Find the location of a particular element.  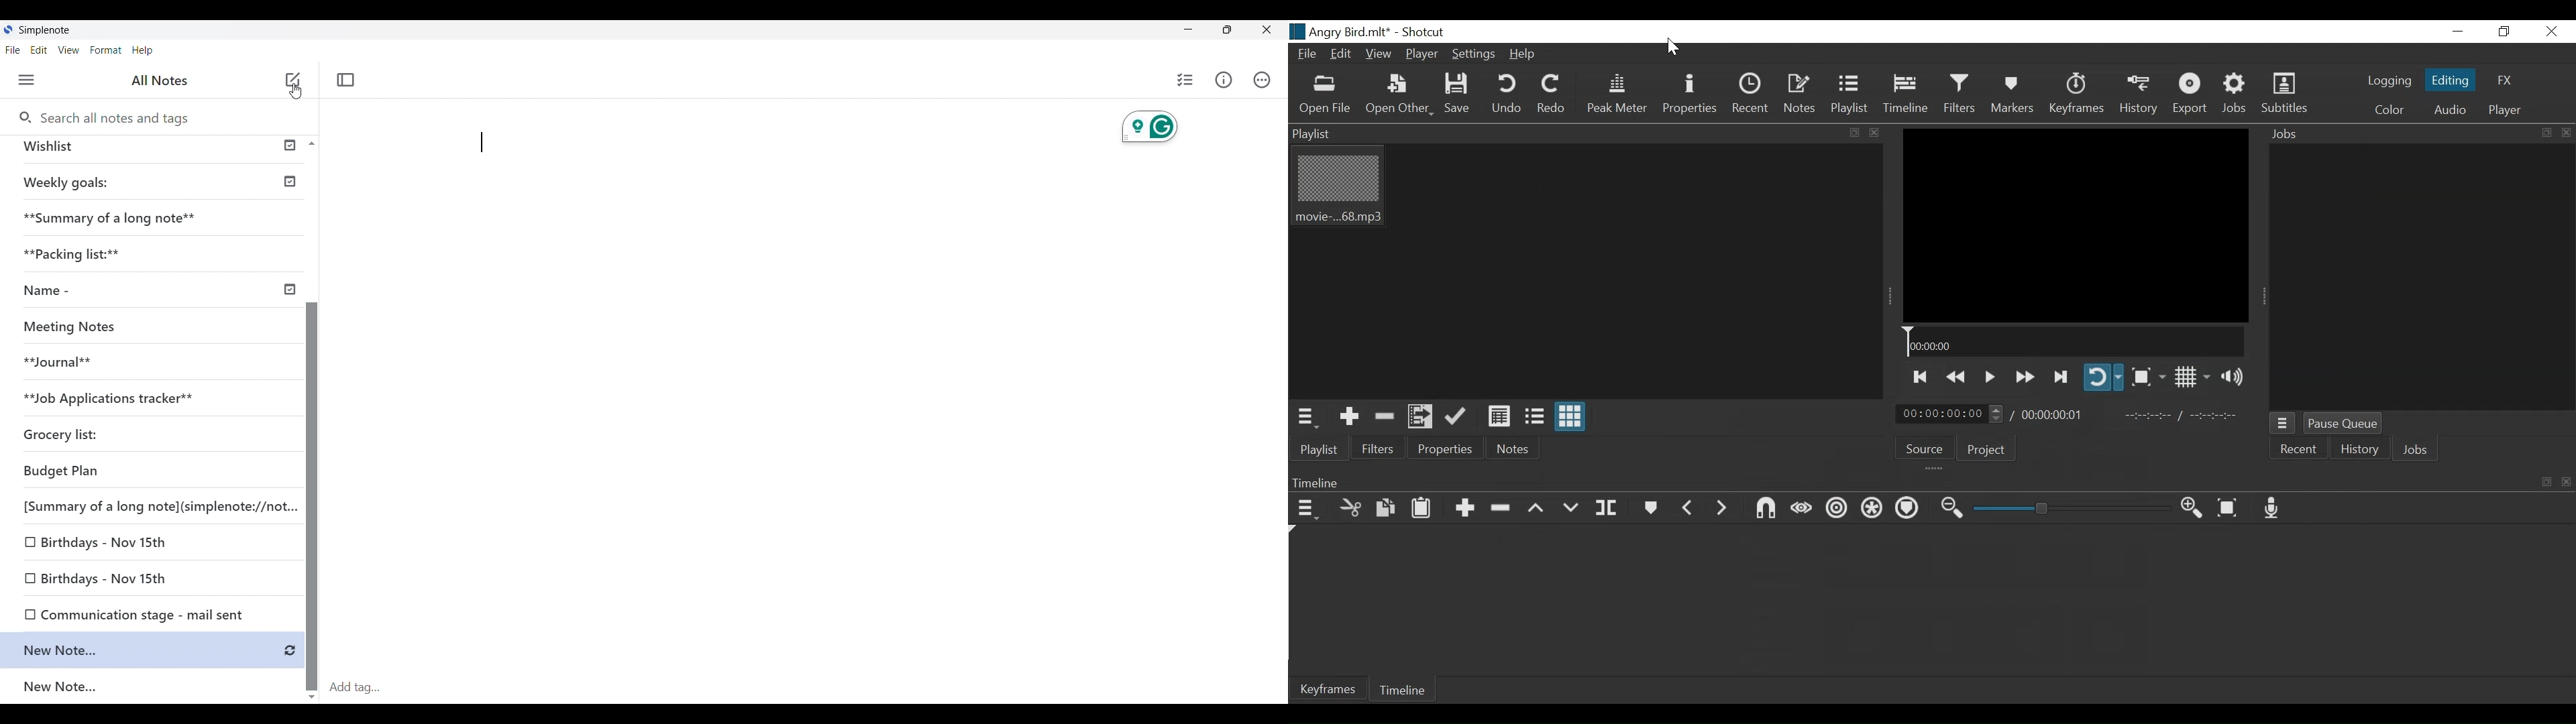

Weekly goals: is located at coordinates (71, 180).